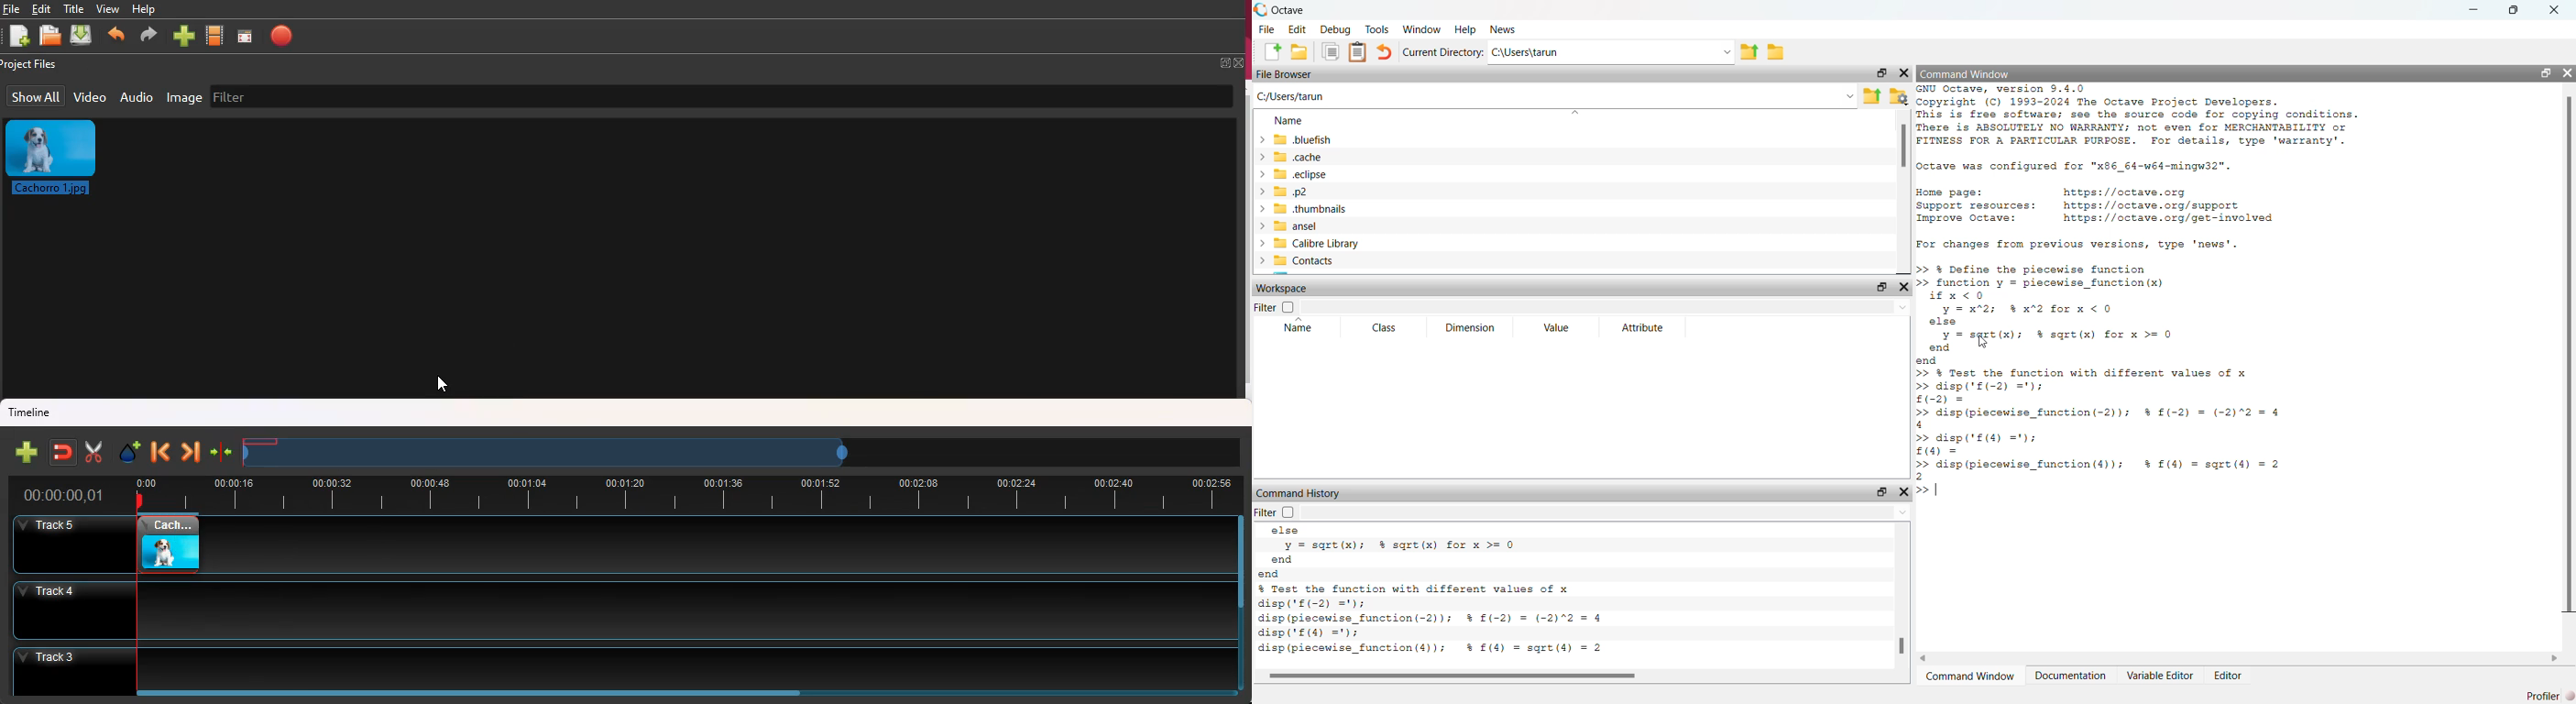  I want to click on ‘Workspace, so click(1286, 289).